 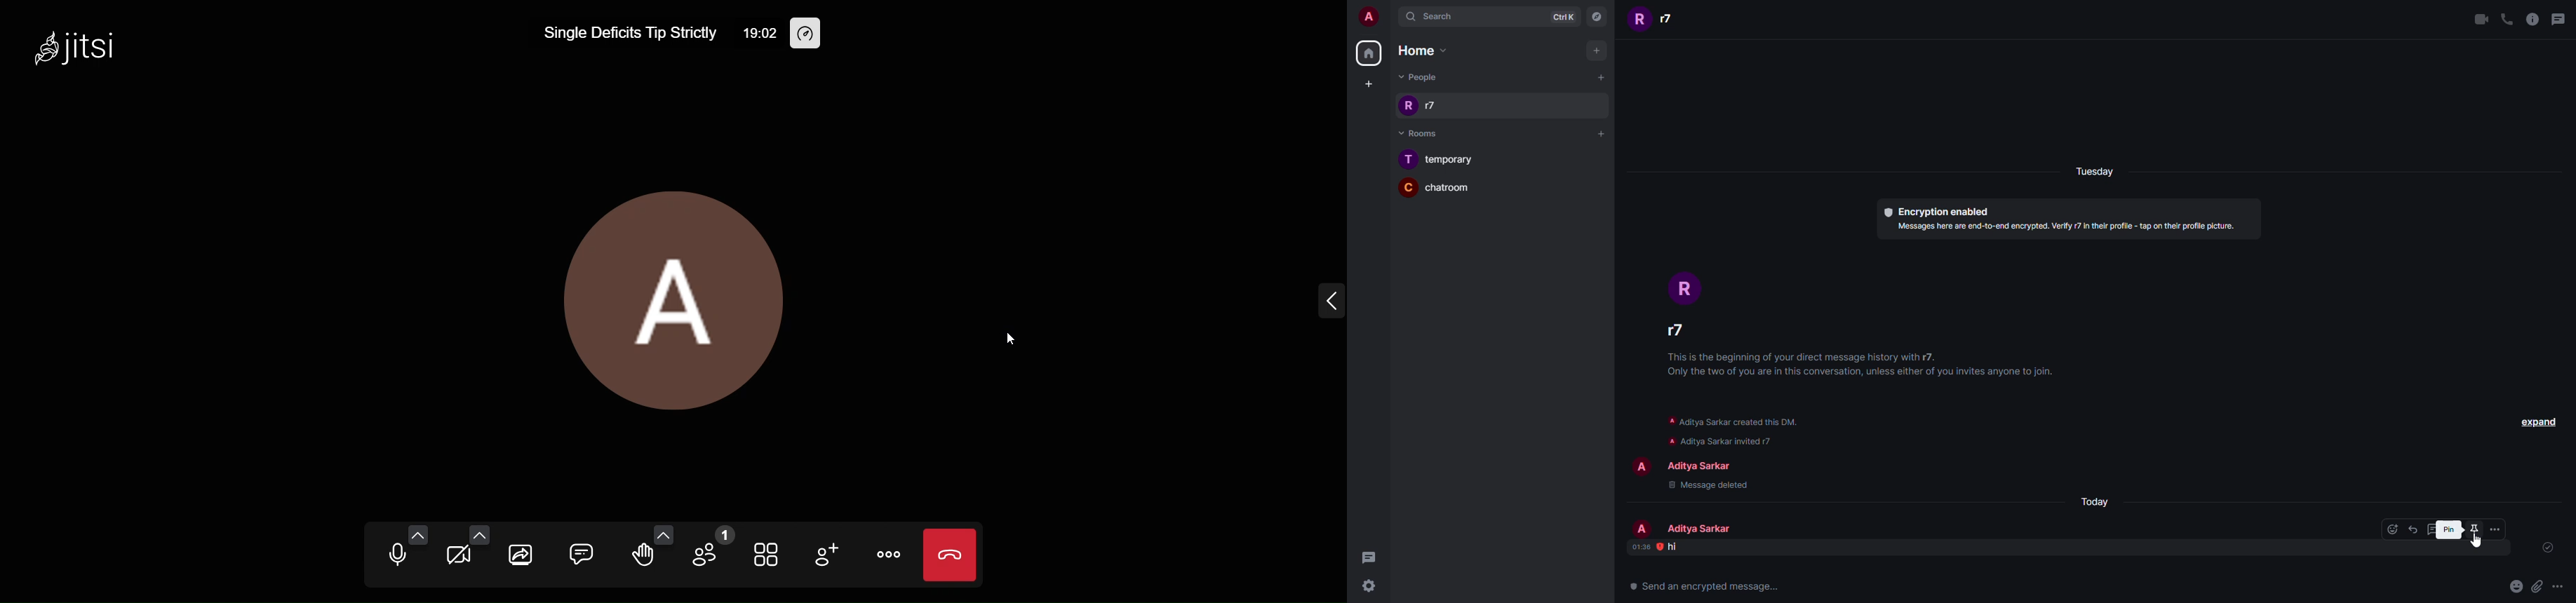 I want to click on add, so click(x=1597, y=48).